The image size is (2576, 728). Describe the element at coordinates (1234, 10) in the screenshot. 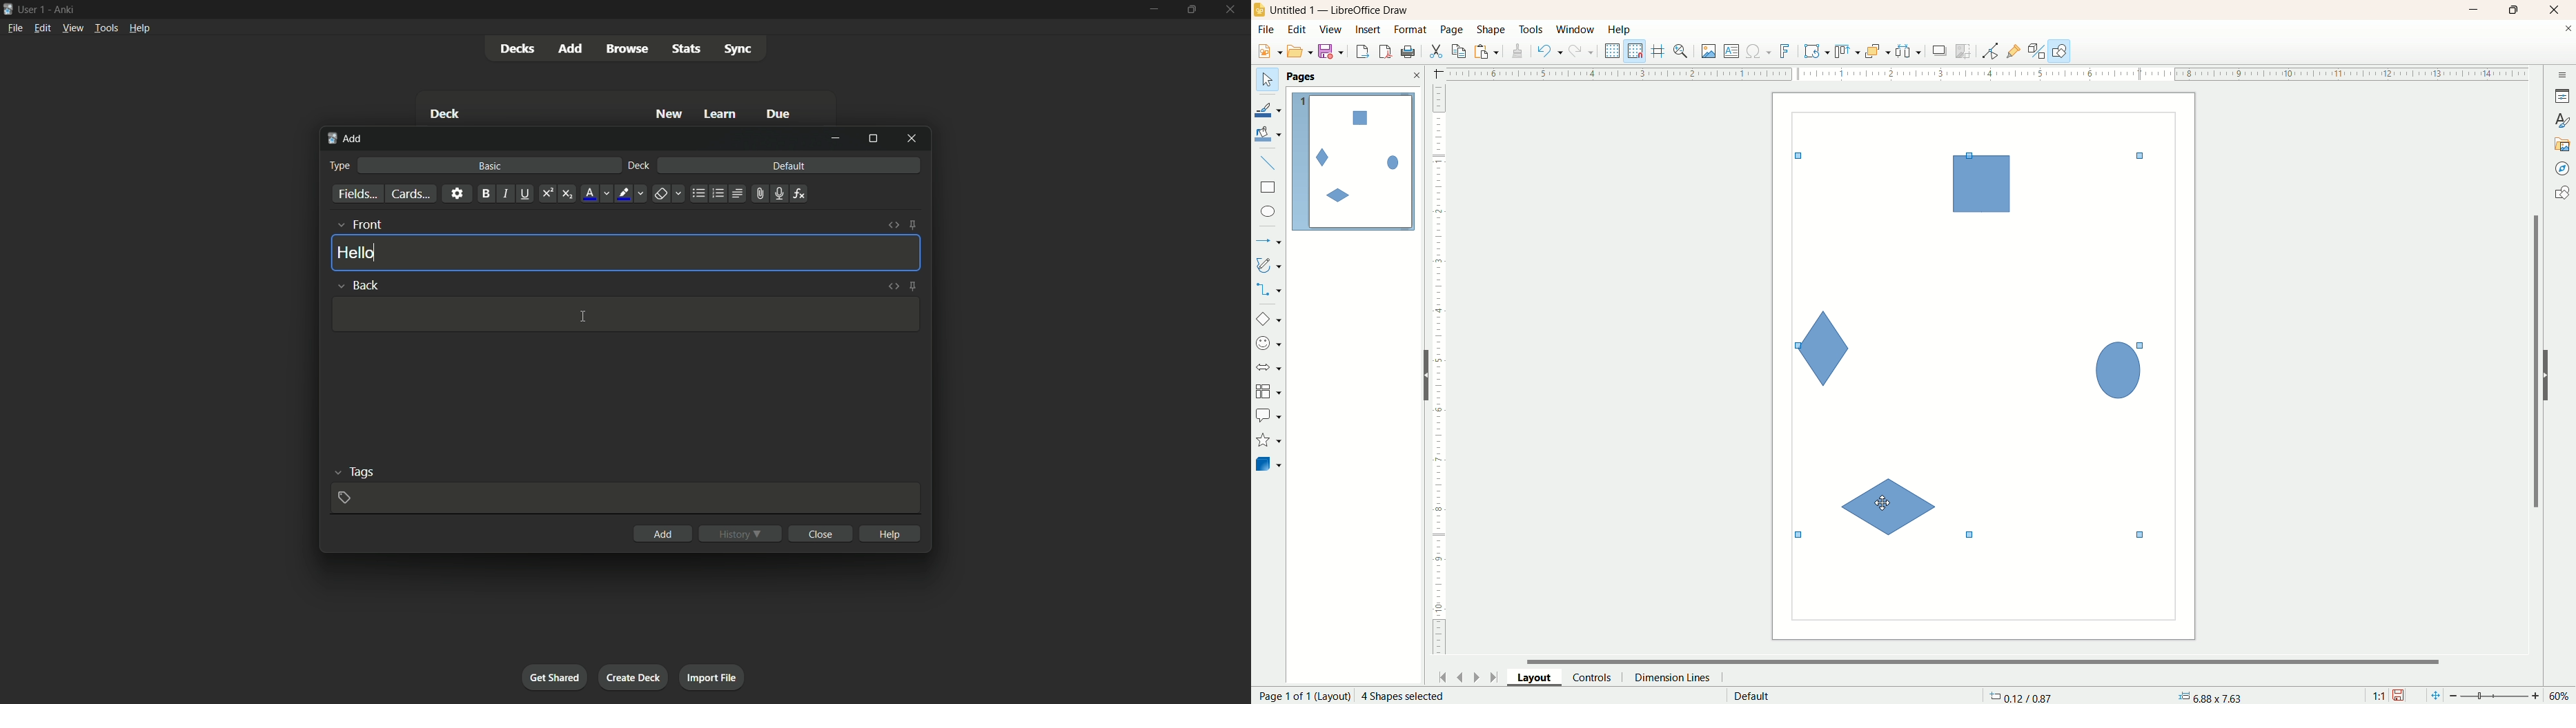

I see `close app` at that location.